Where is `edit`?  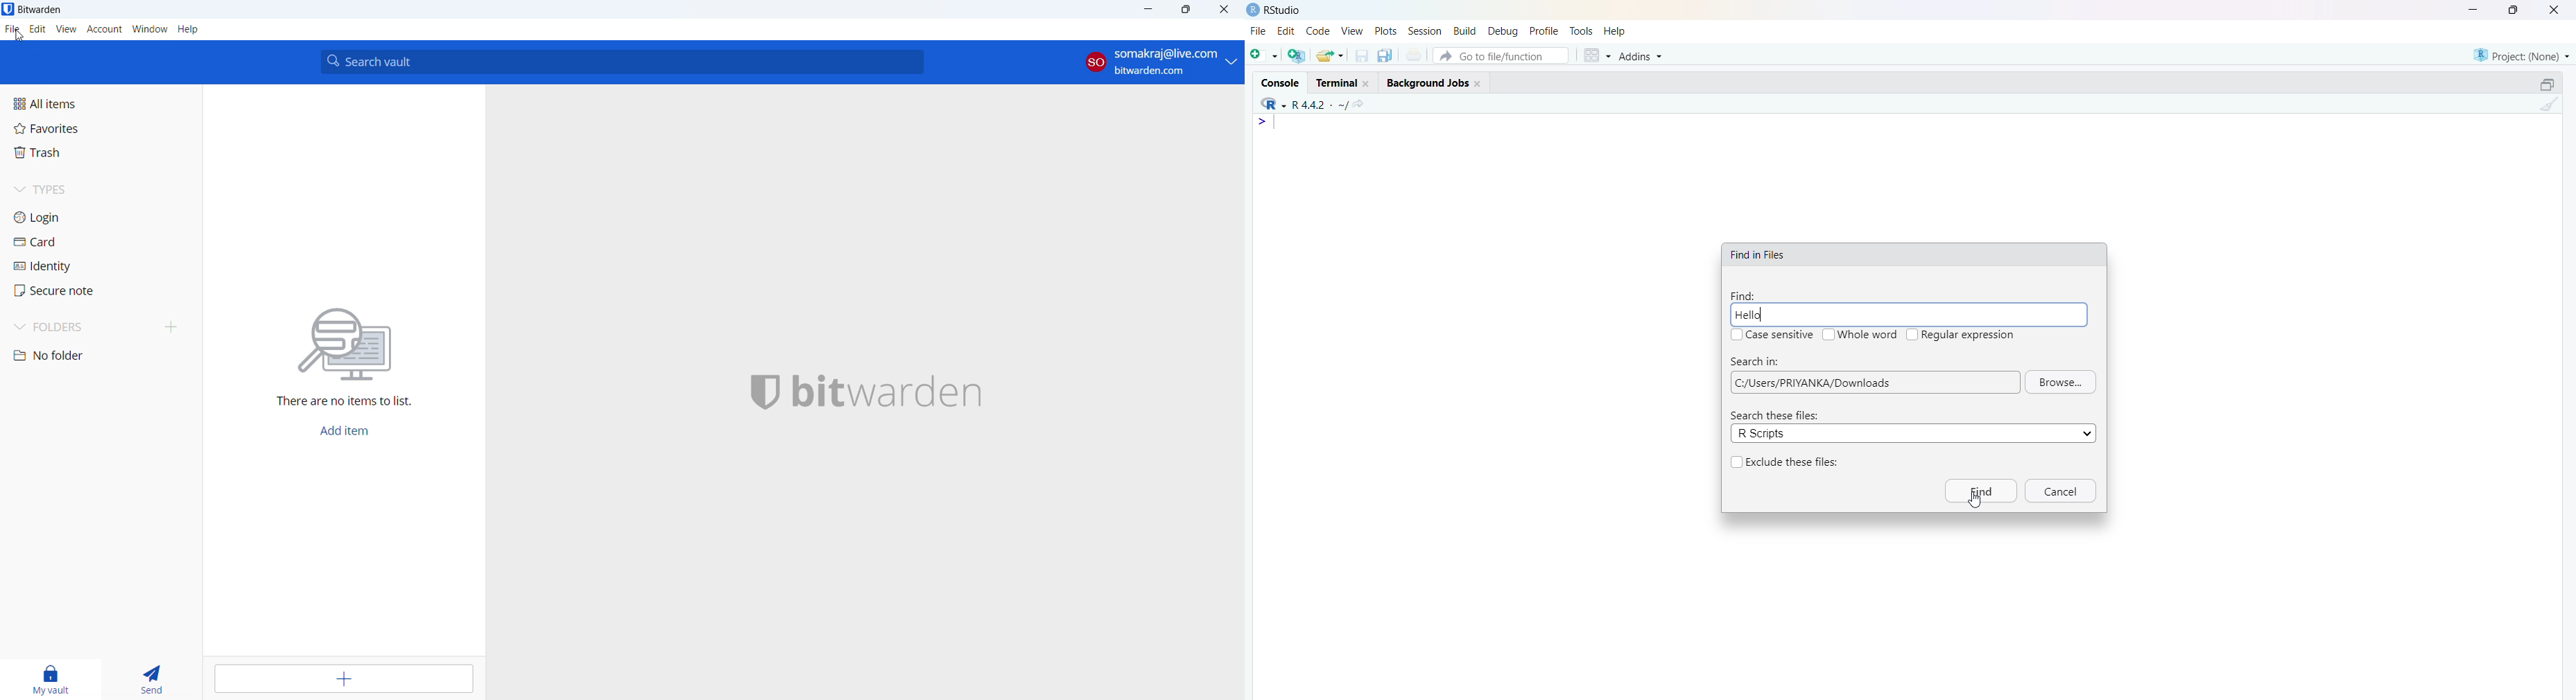
edit is located at coordinates (1286, 30).